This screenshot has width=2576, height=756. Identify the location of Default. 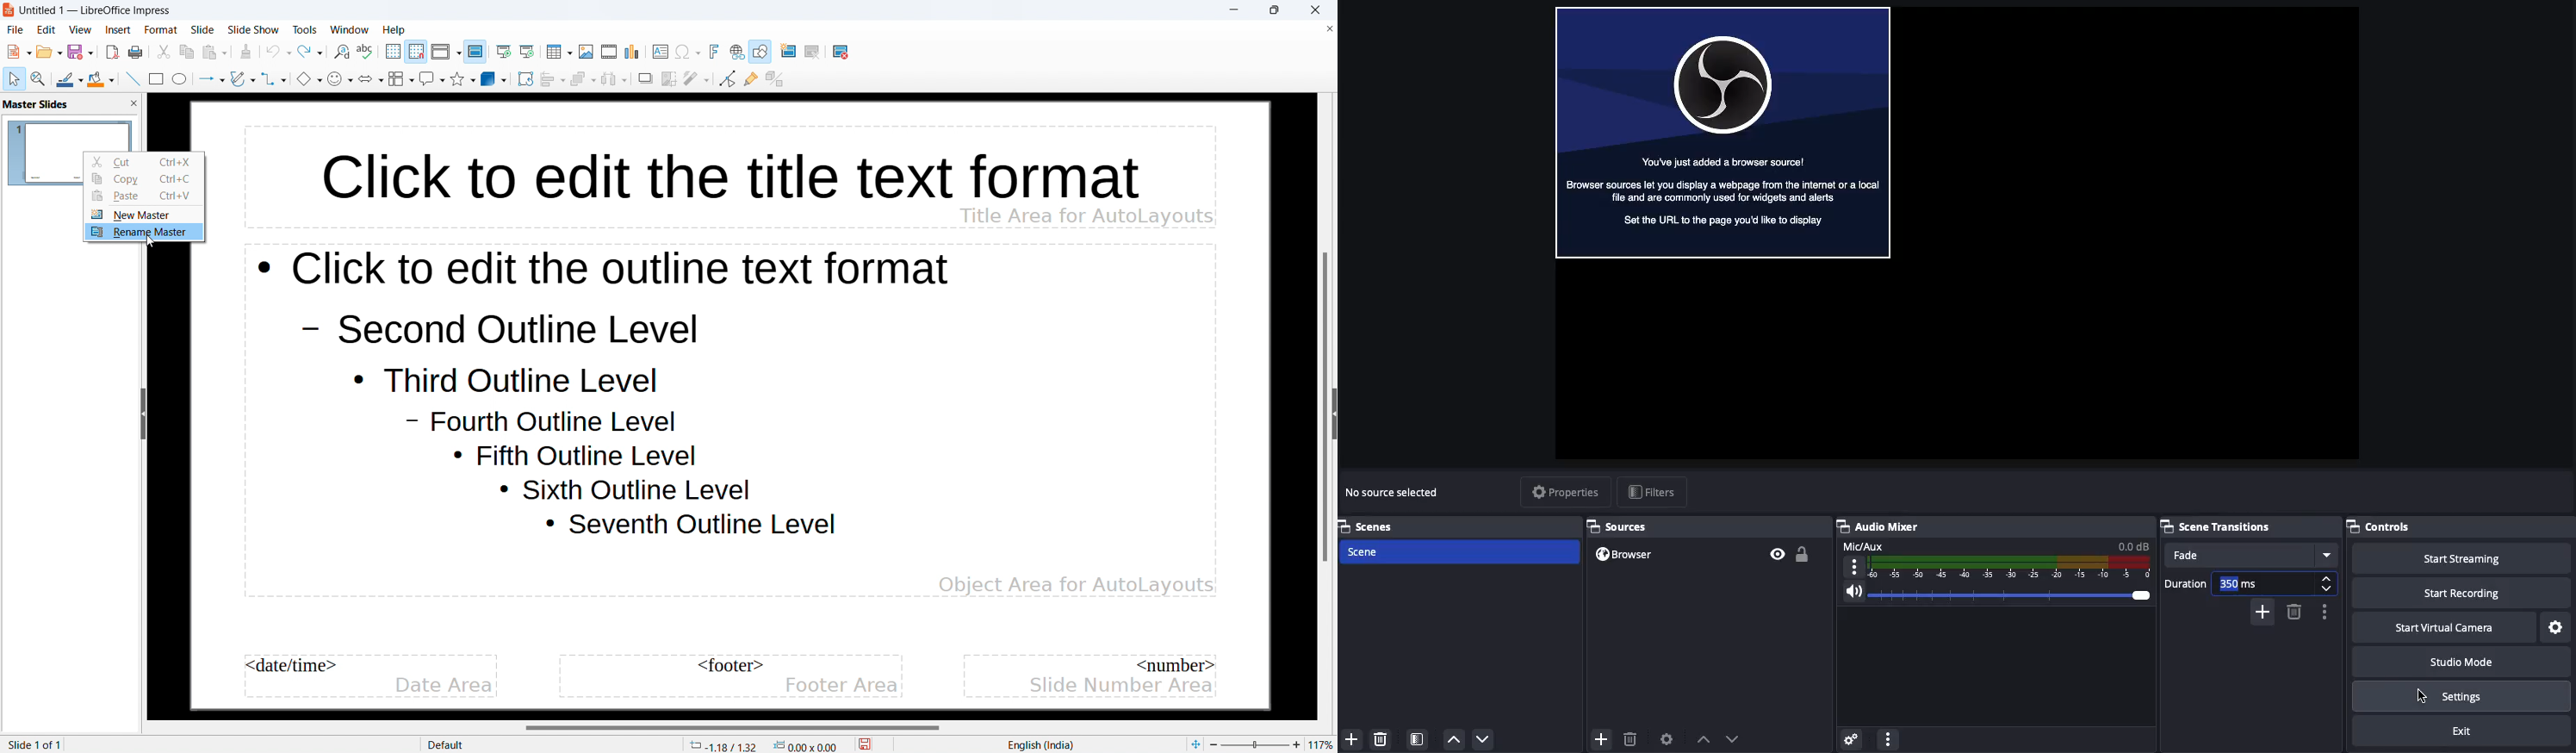
(447, 745).